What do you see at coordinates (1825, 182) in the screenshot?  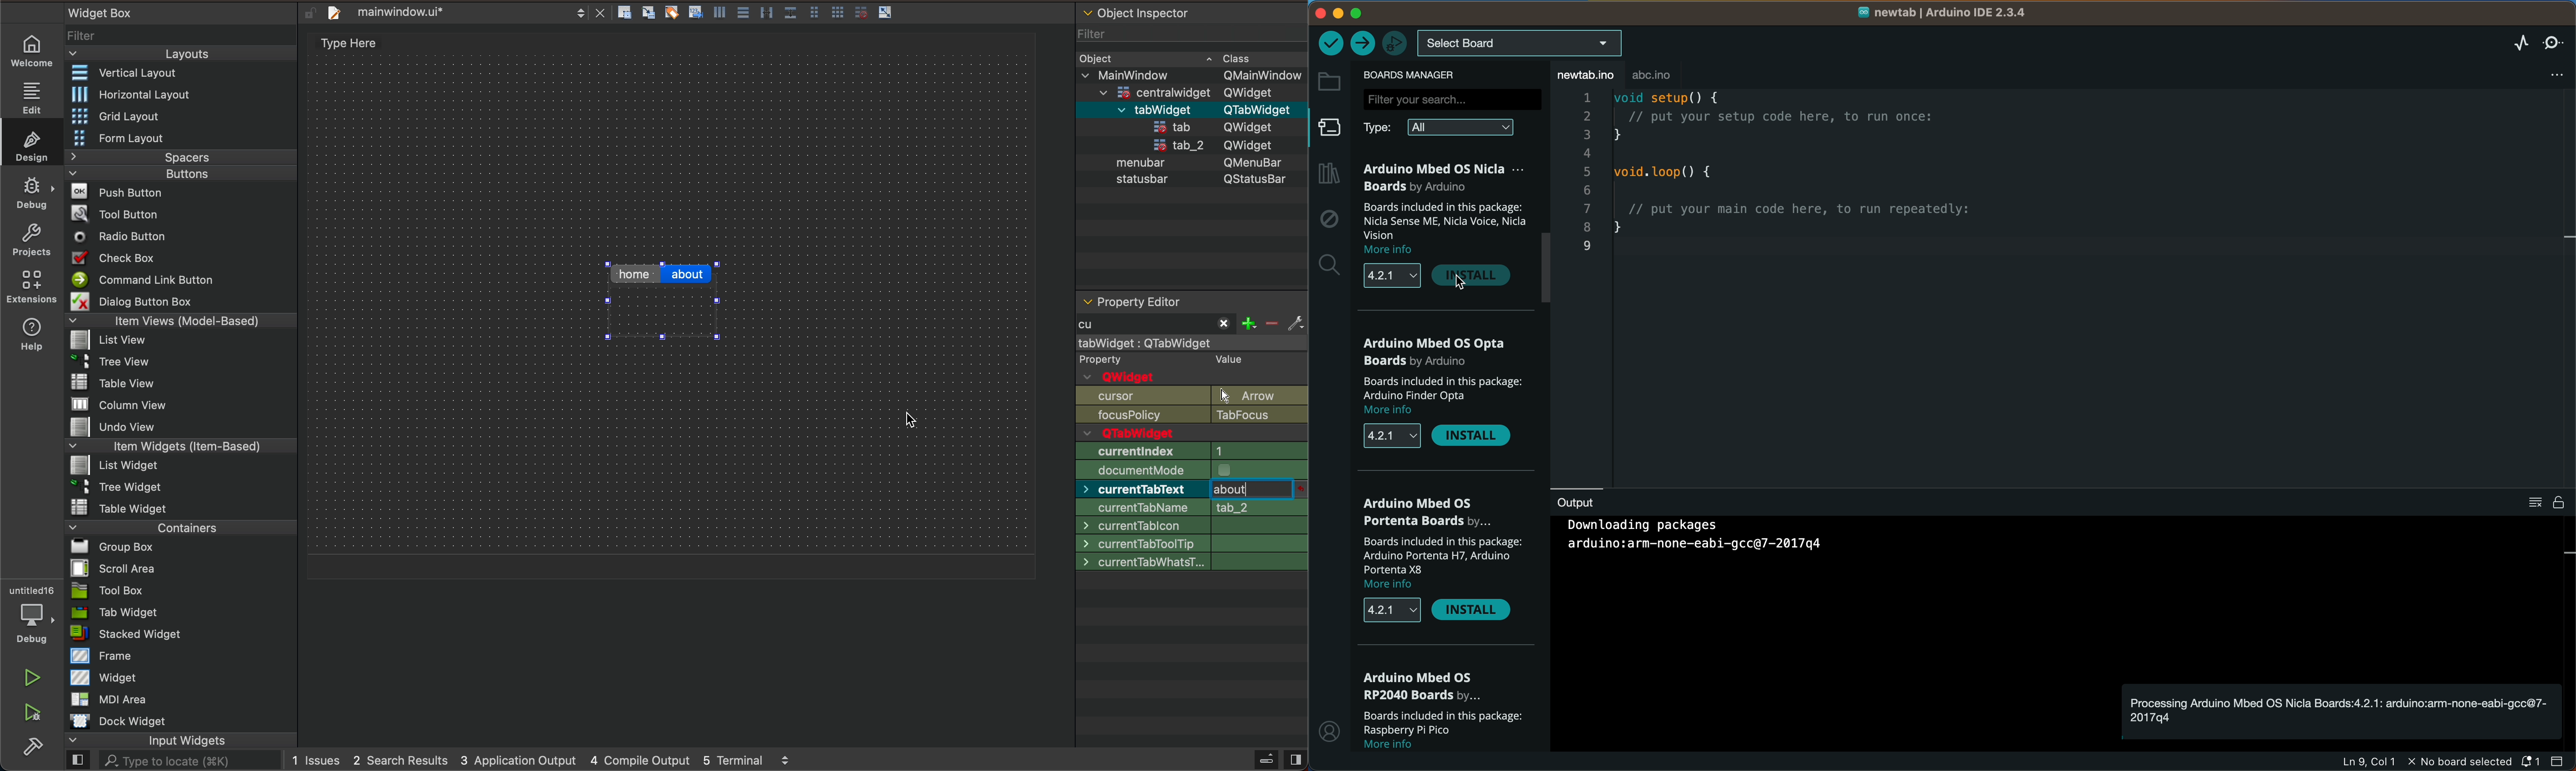 I see `code` at bounding box center [1825, 182].